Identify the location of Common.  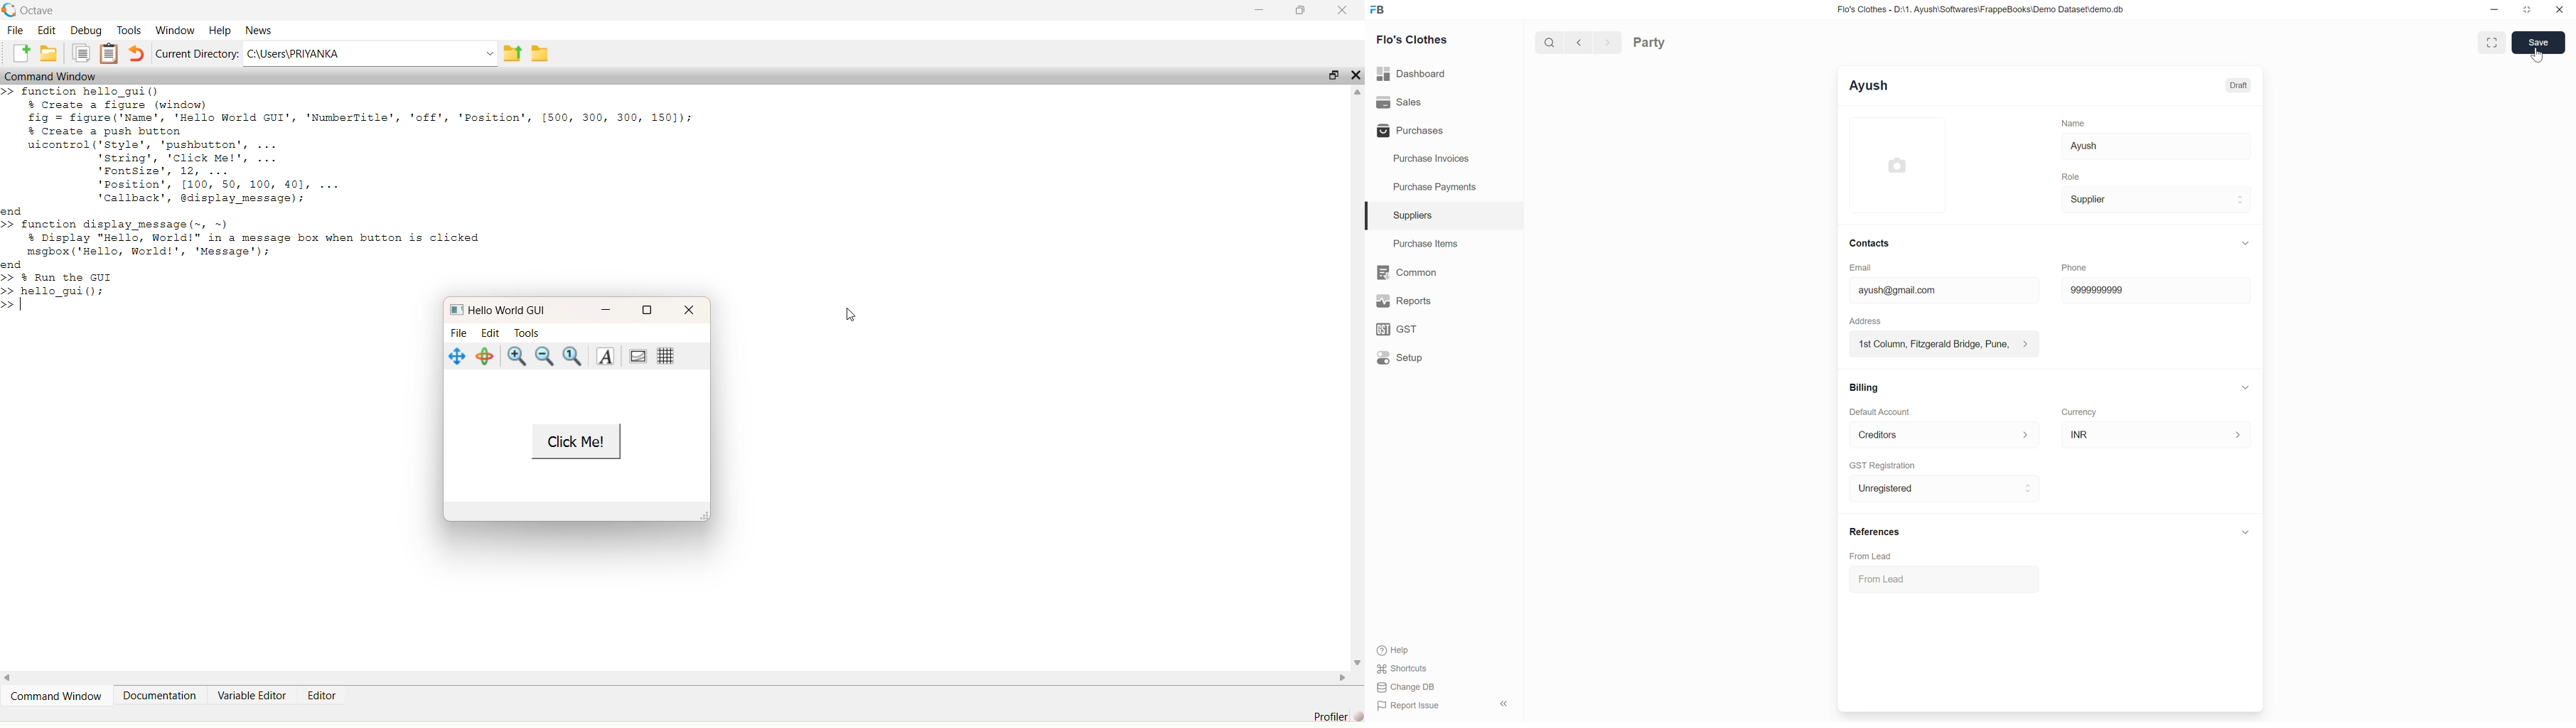
(1443, 273).